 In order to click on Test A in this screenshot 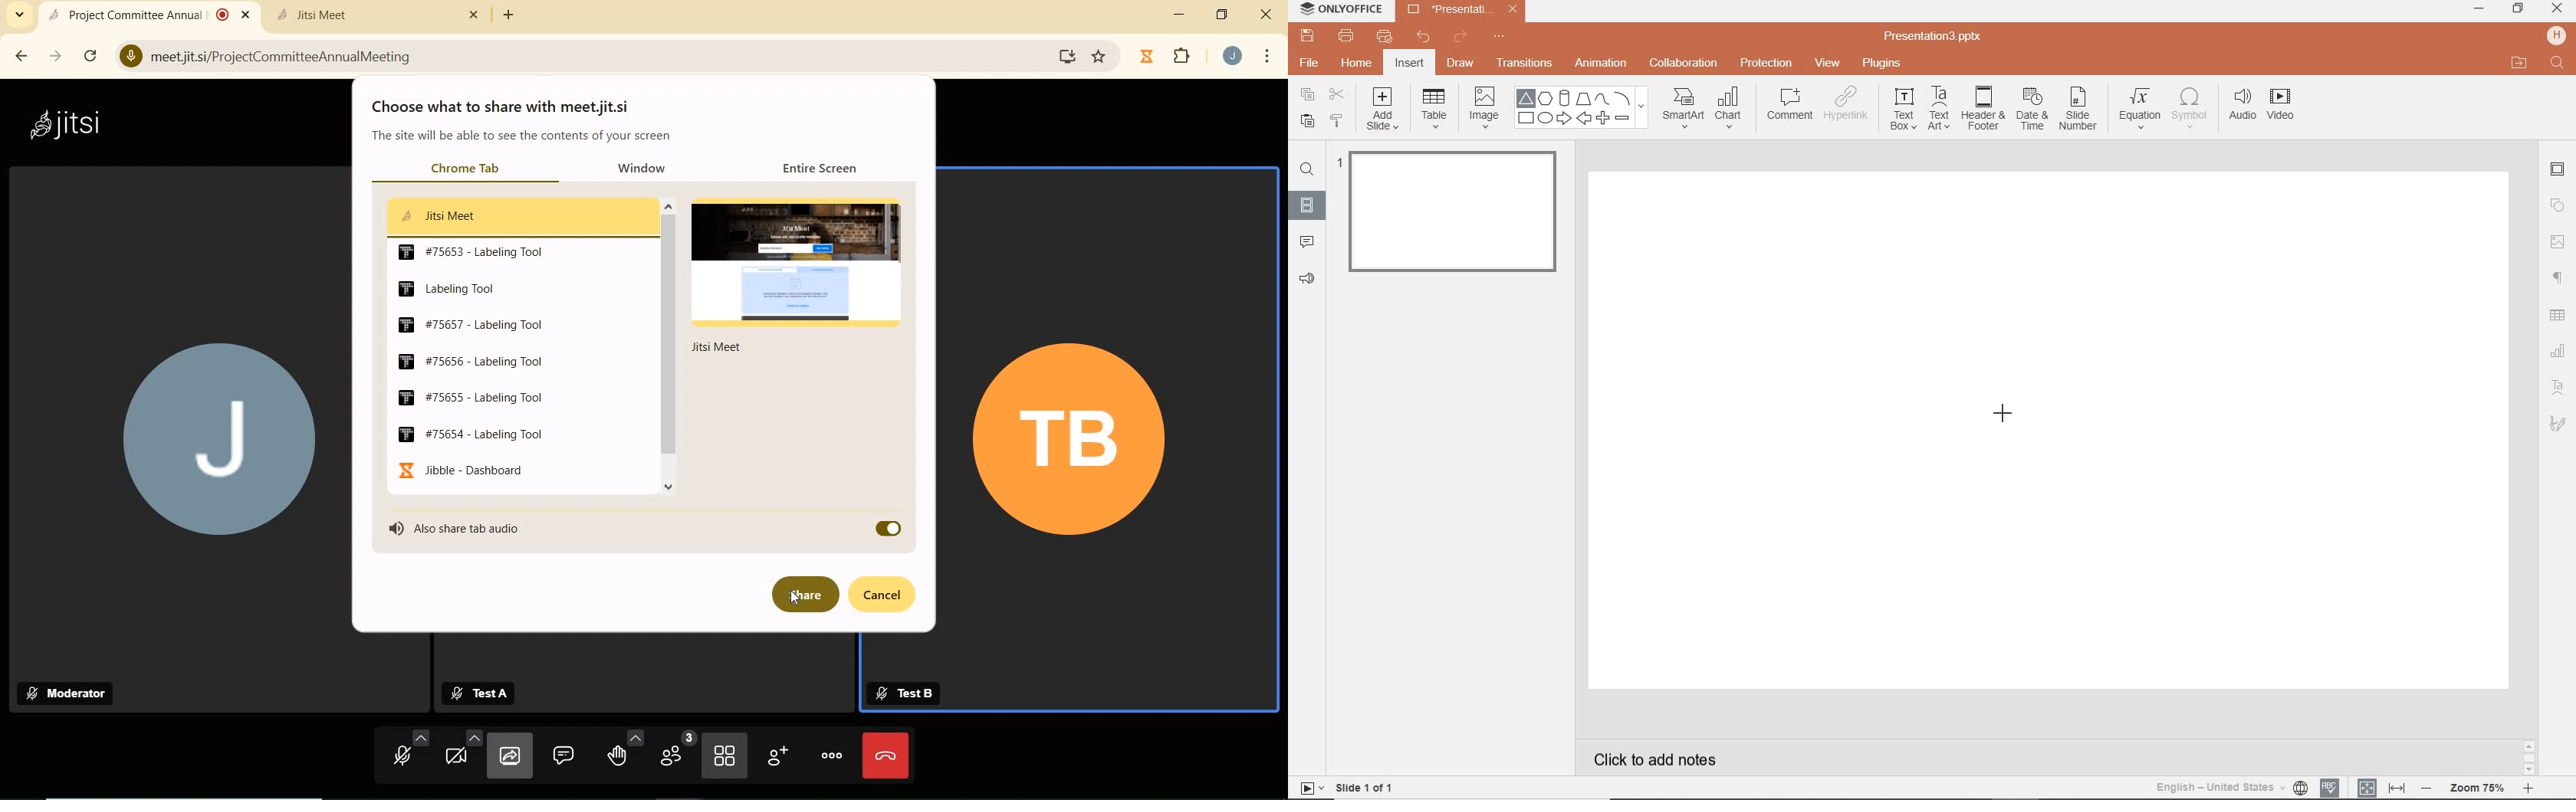, I will do `click(484, 692)`.